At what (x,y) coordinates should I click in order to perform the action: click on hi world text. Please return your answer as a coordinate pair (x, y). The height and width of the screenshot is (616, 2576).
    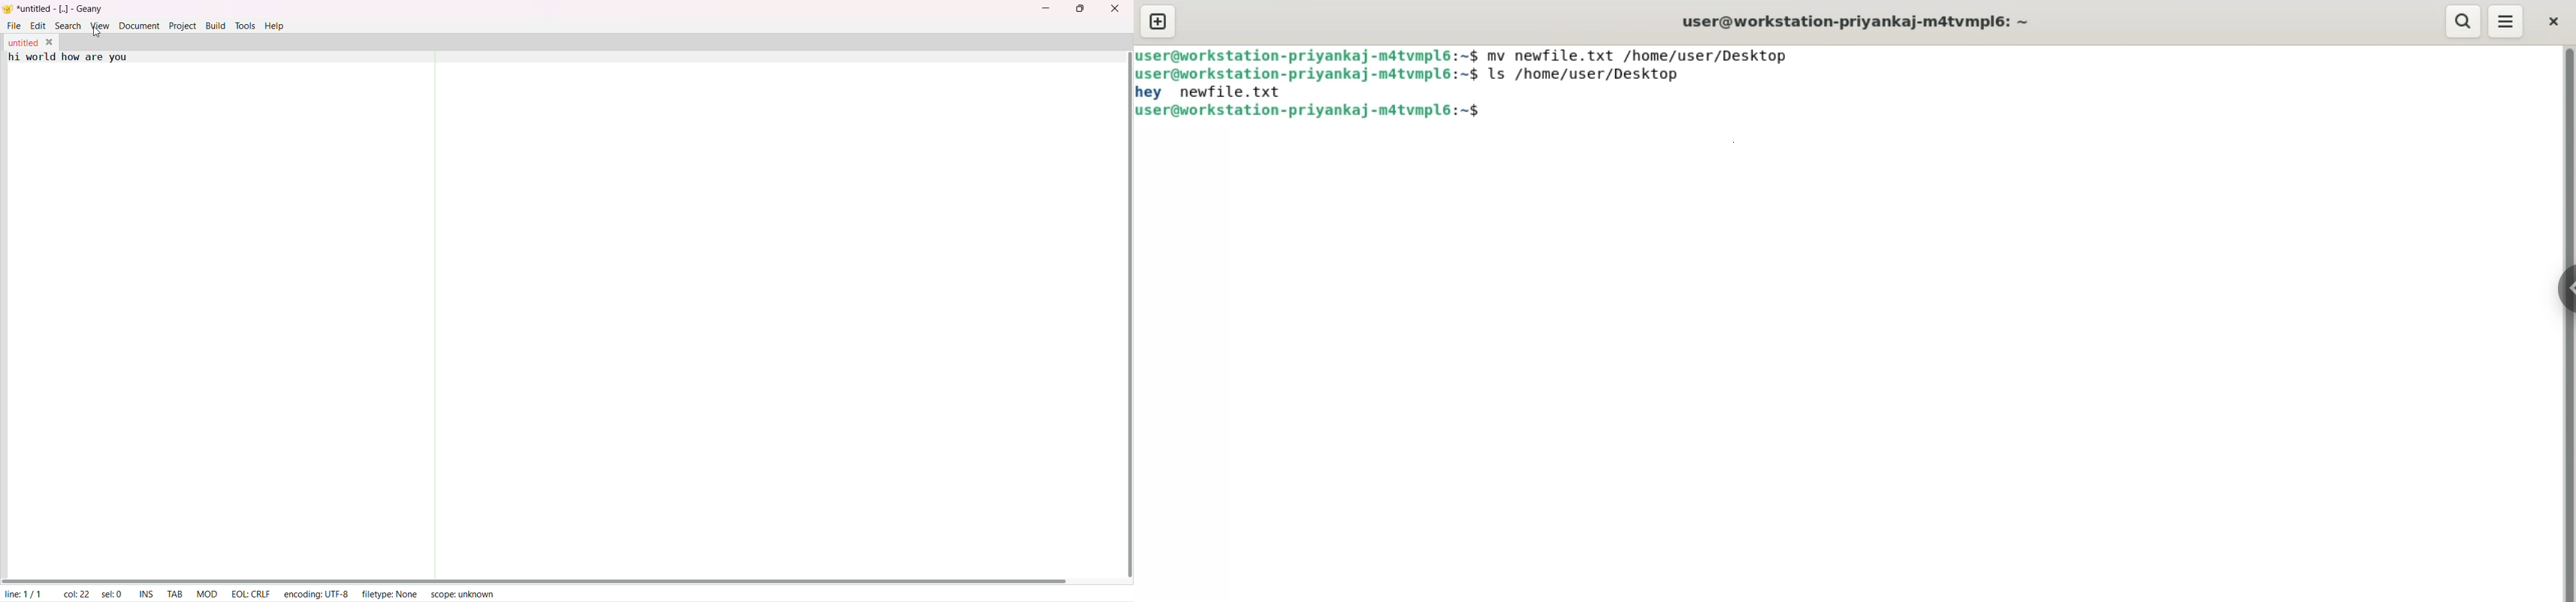
    Looking at the image, I should click on (70, 61).